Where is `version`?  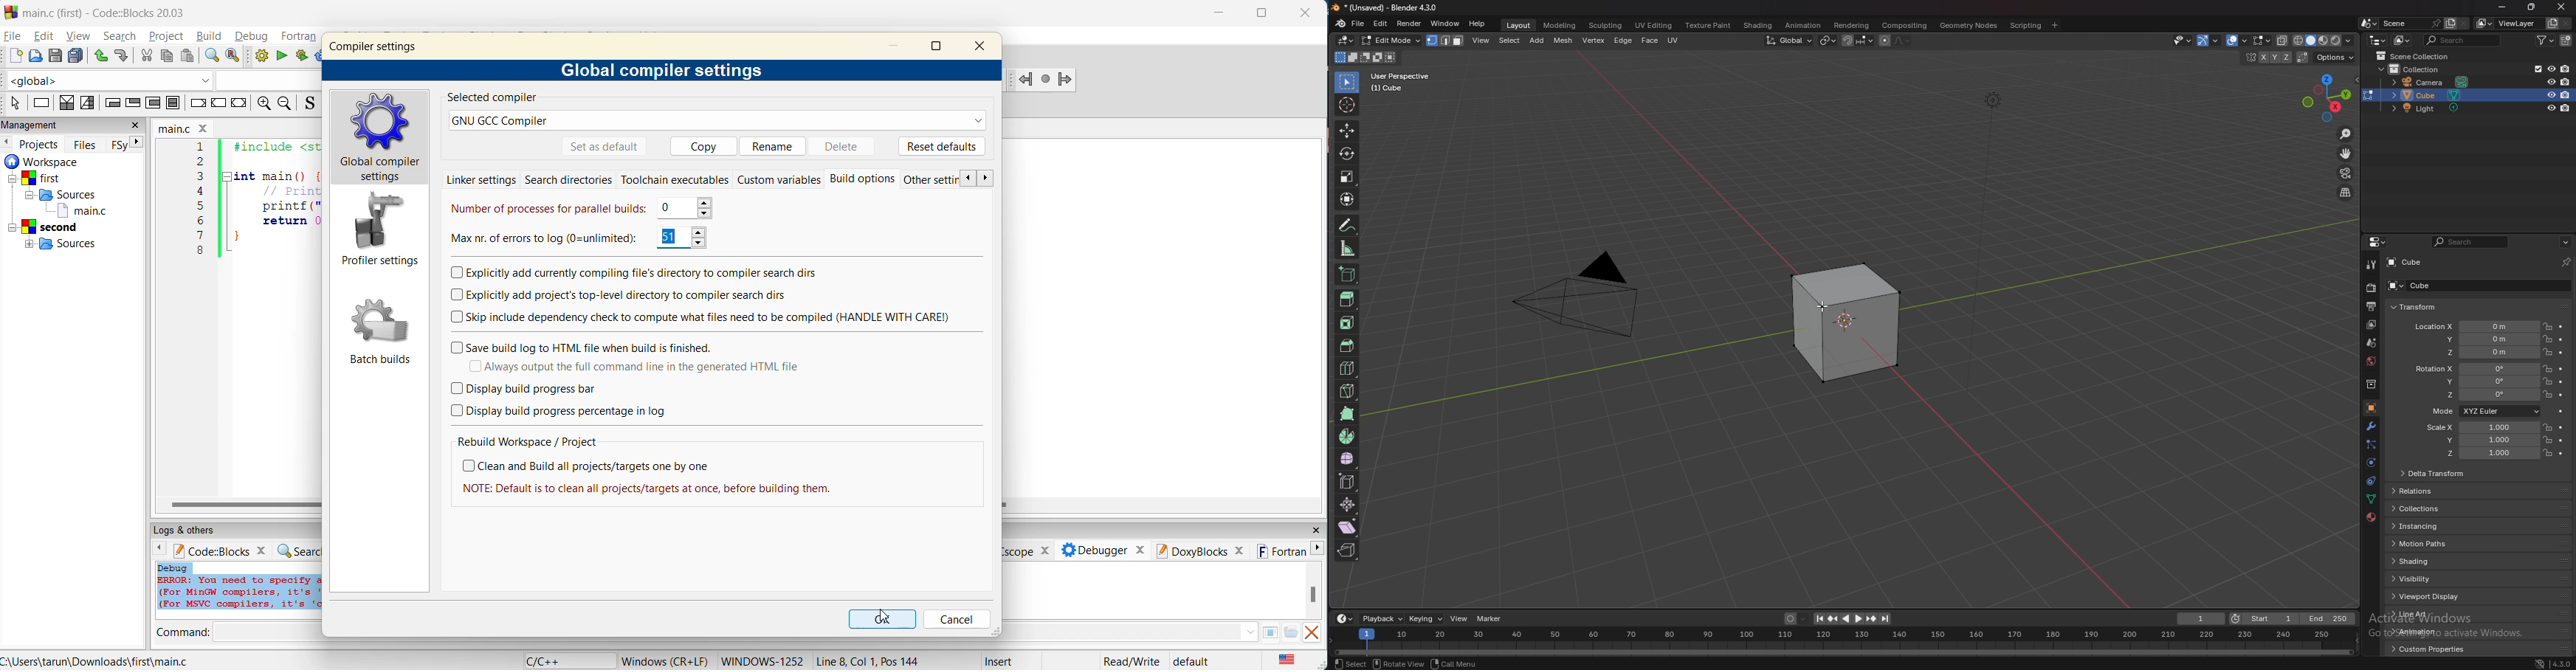
version is located at coordinates (2563, 663).